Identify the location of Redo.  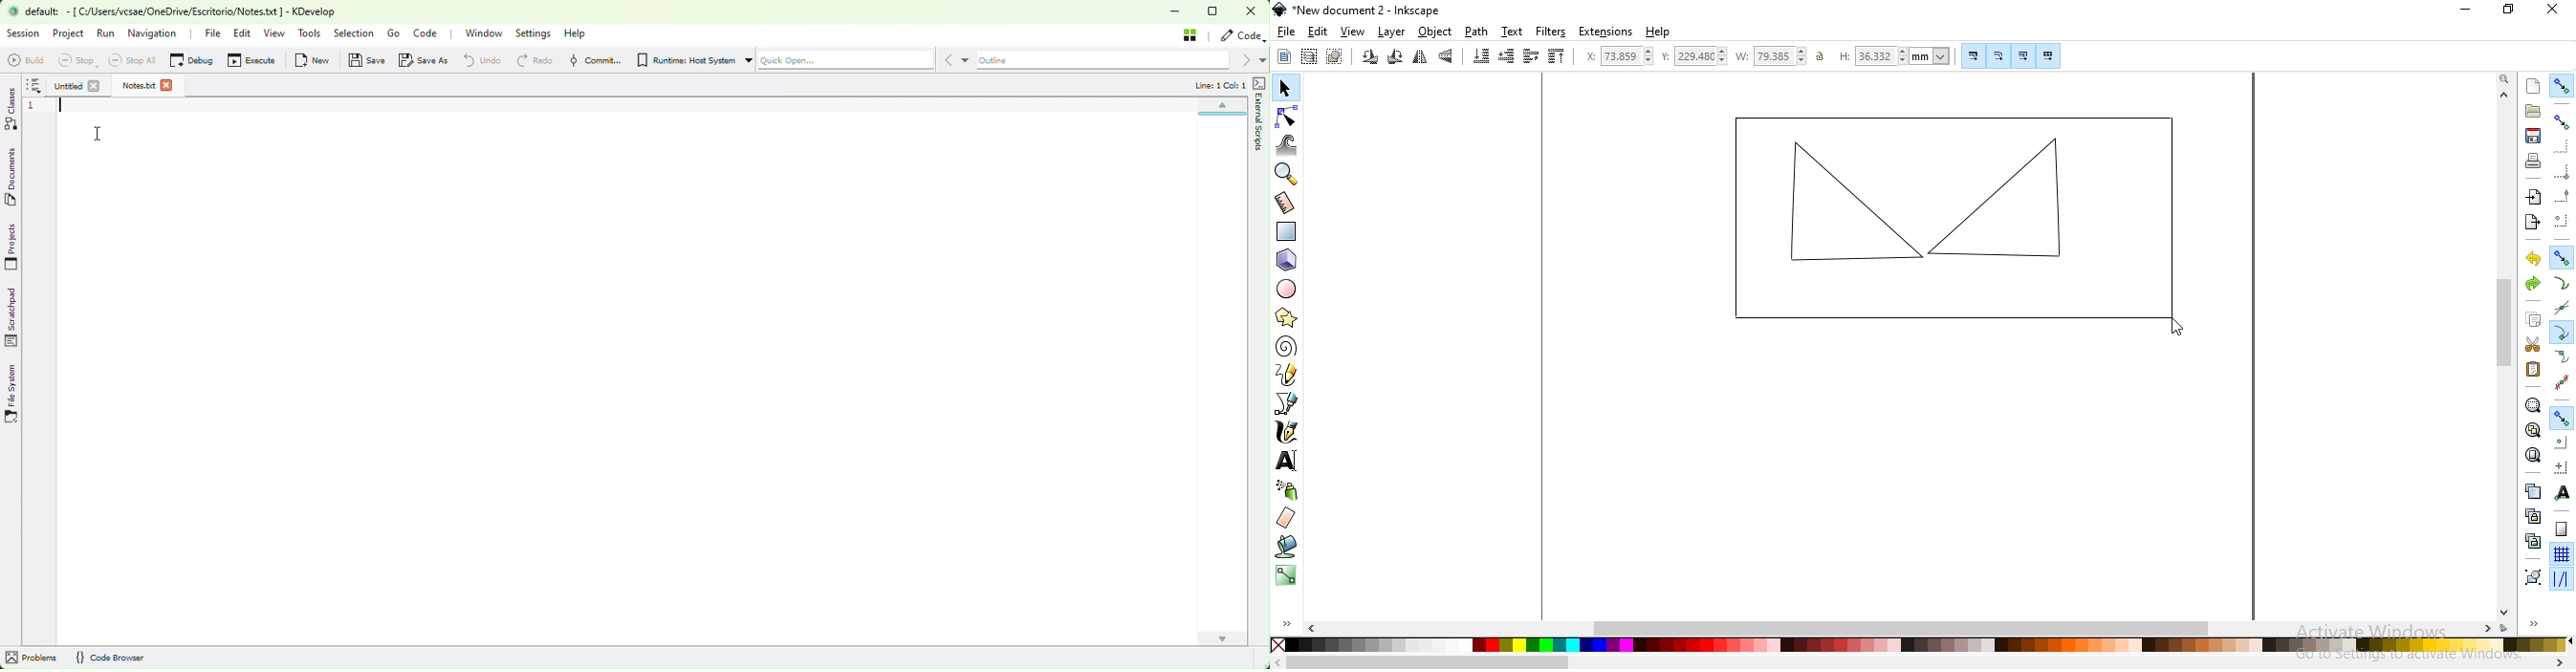
(531, 60).